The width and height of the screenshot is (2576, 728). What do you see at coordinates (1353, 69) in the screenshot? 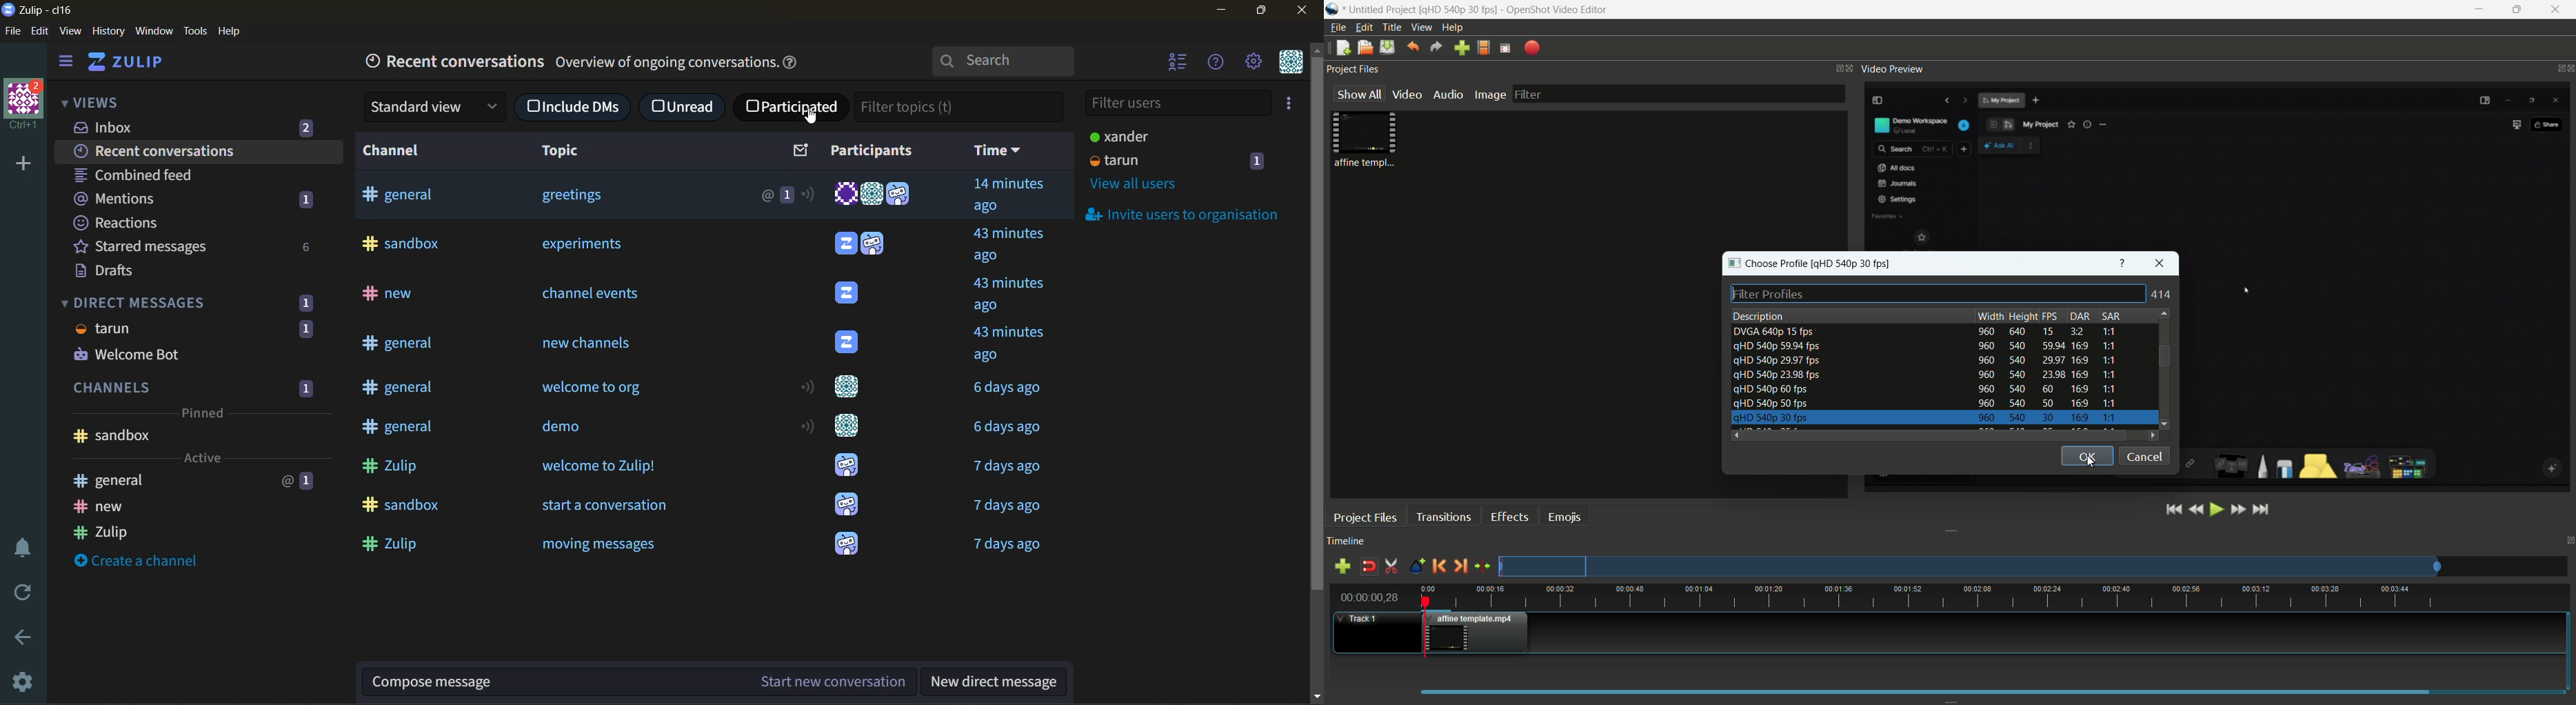
I see `project files` at bounding box center [1353, 69].